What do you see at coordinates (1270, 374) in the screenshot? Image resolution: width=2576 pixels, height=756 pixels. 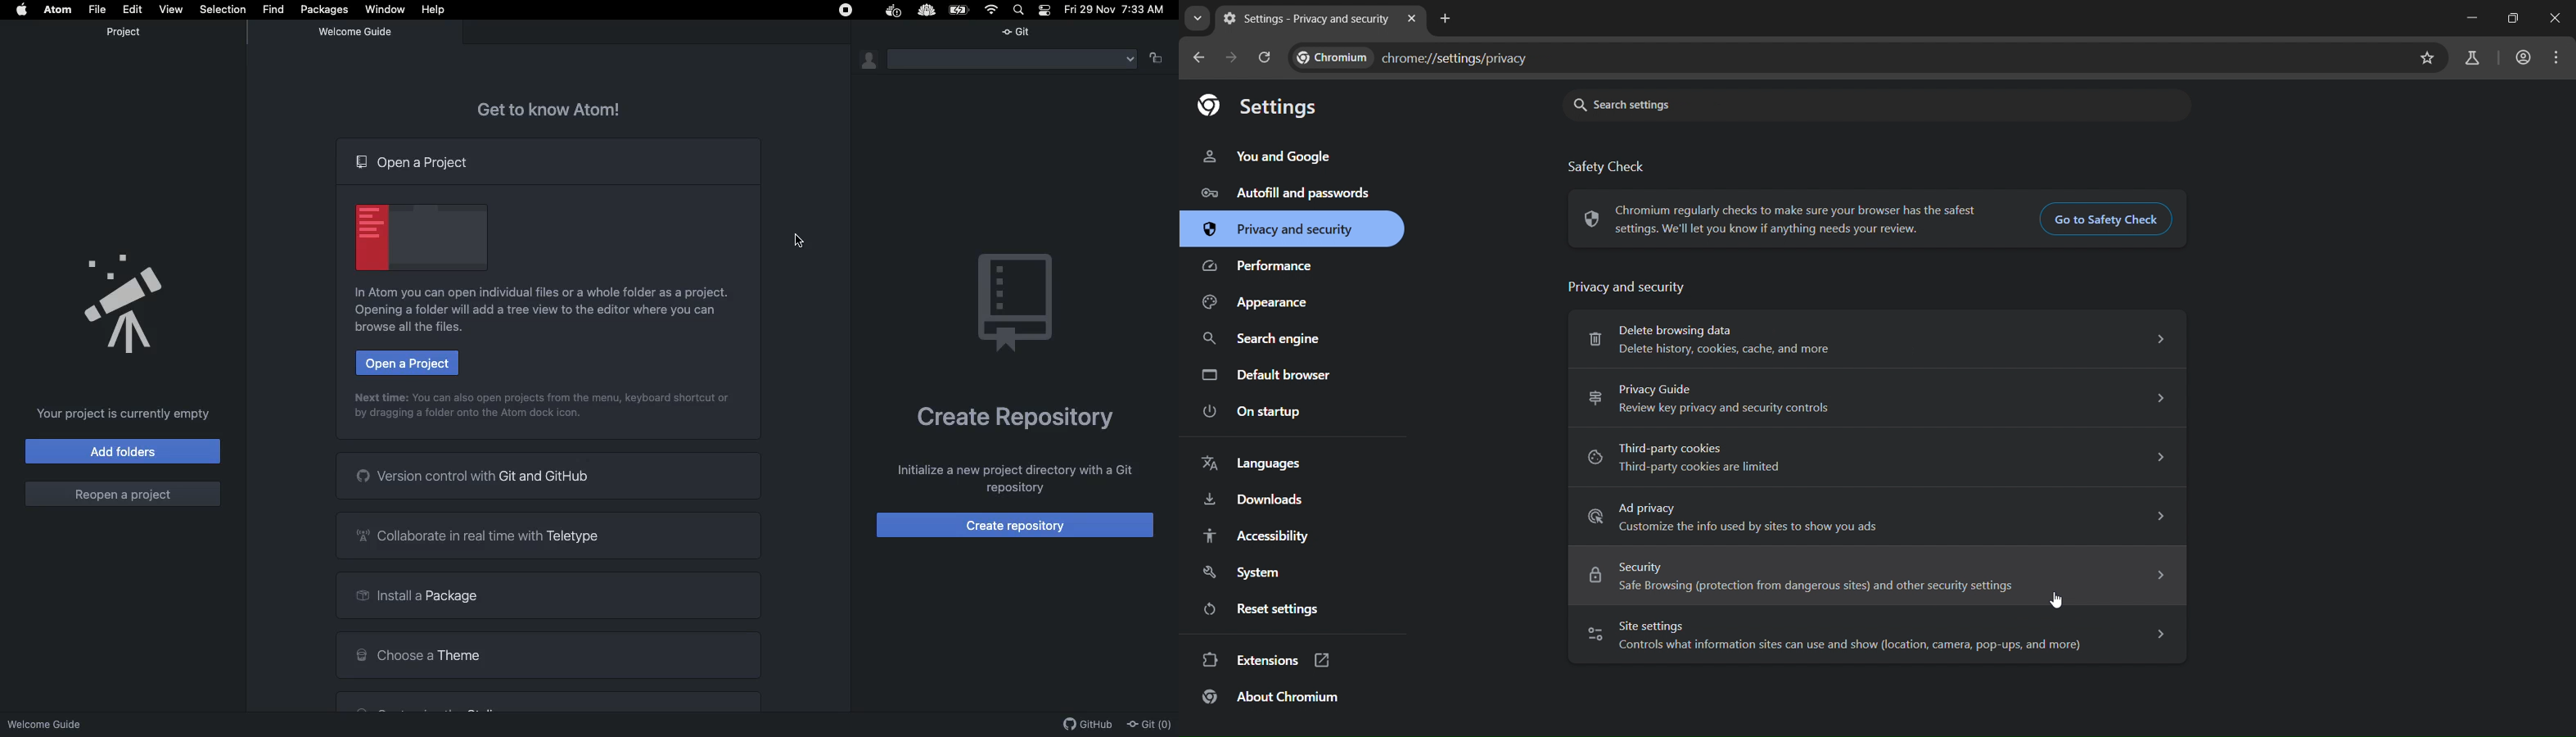 I see `default browser` at bounding box center [1270, 374].